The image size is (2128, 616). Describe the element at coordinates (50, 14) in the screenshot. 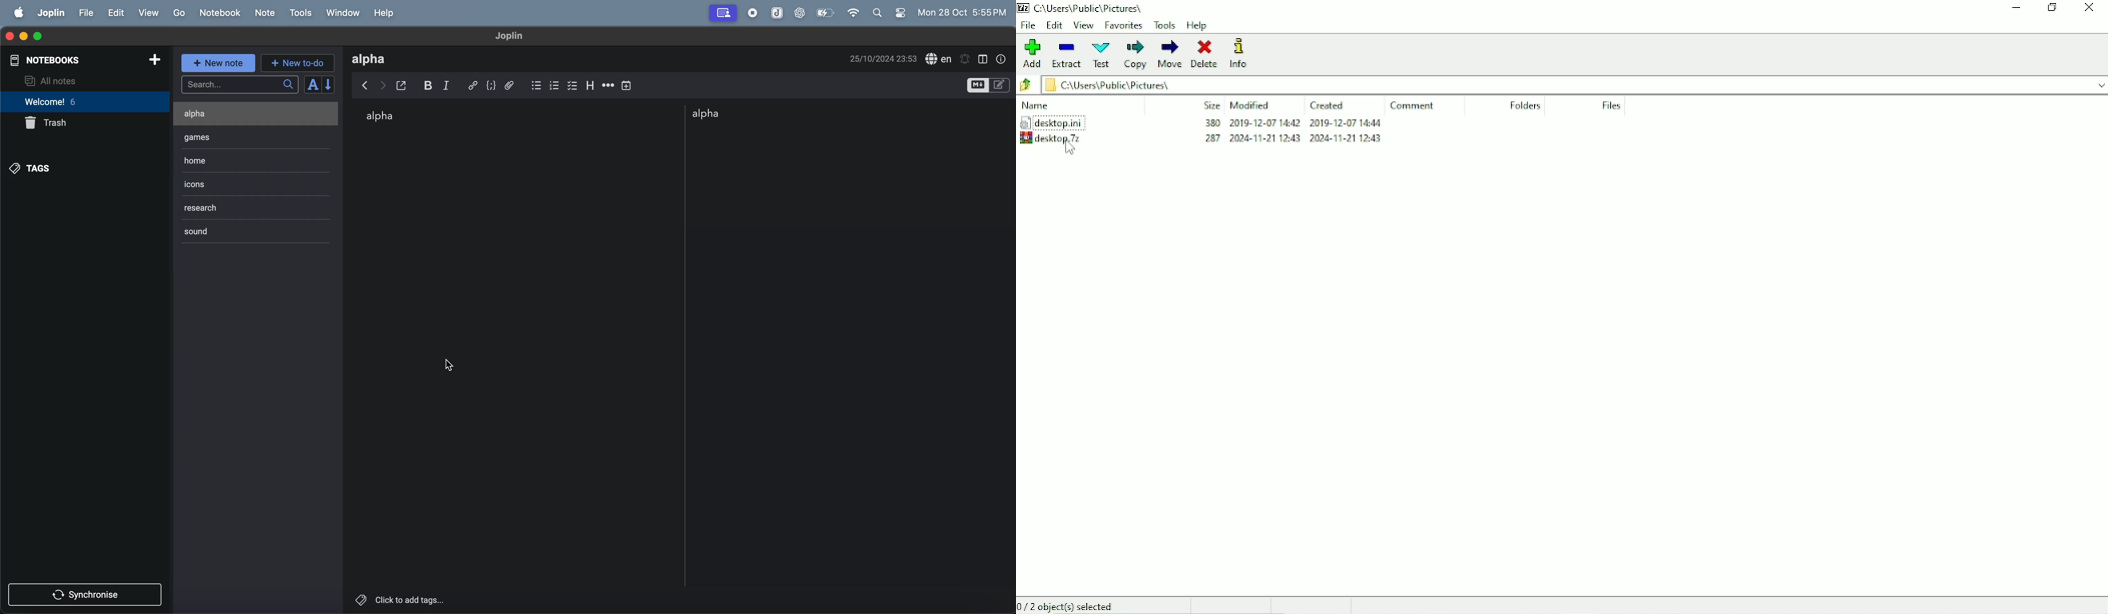

I see `joplin` at that location.